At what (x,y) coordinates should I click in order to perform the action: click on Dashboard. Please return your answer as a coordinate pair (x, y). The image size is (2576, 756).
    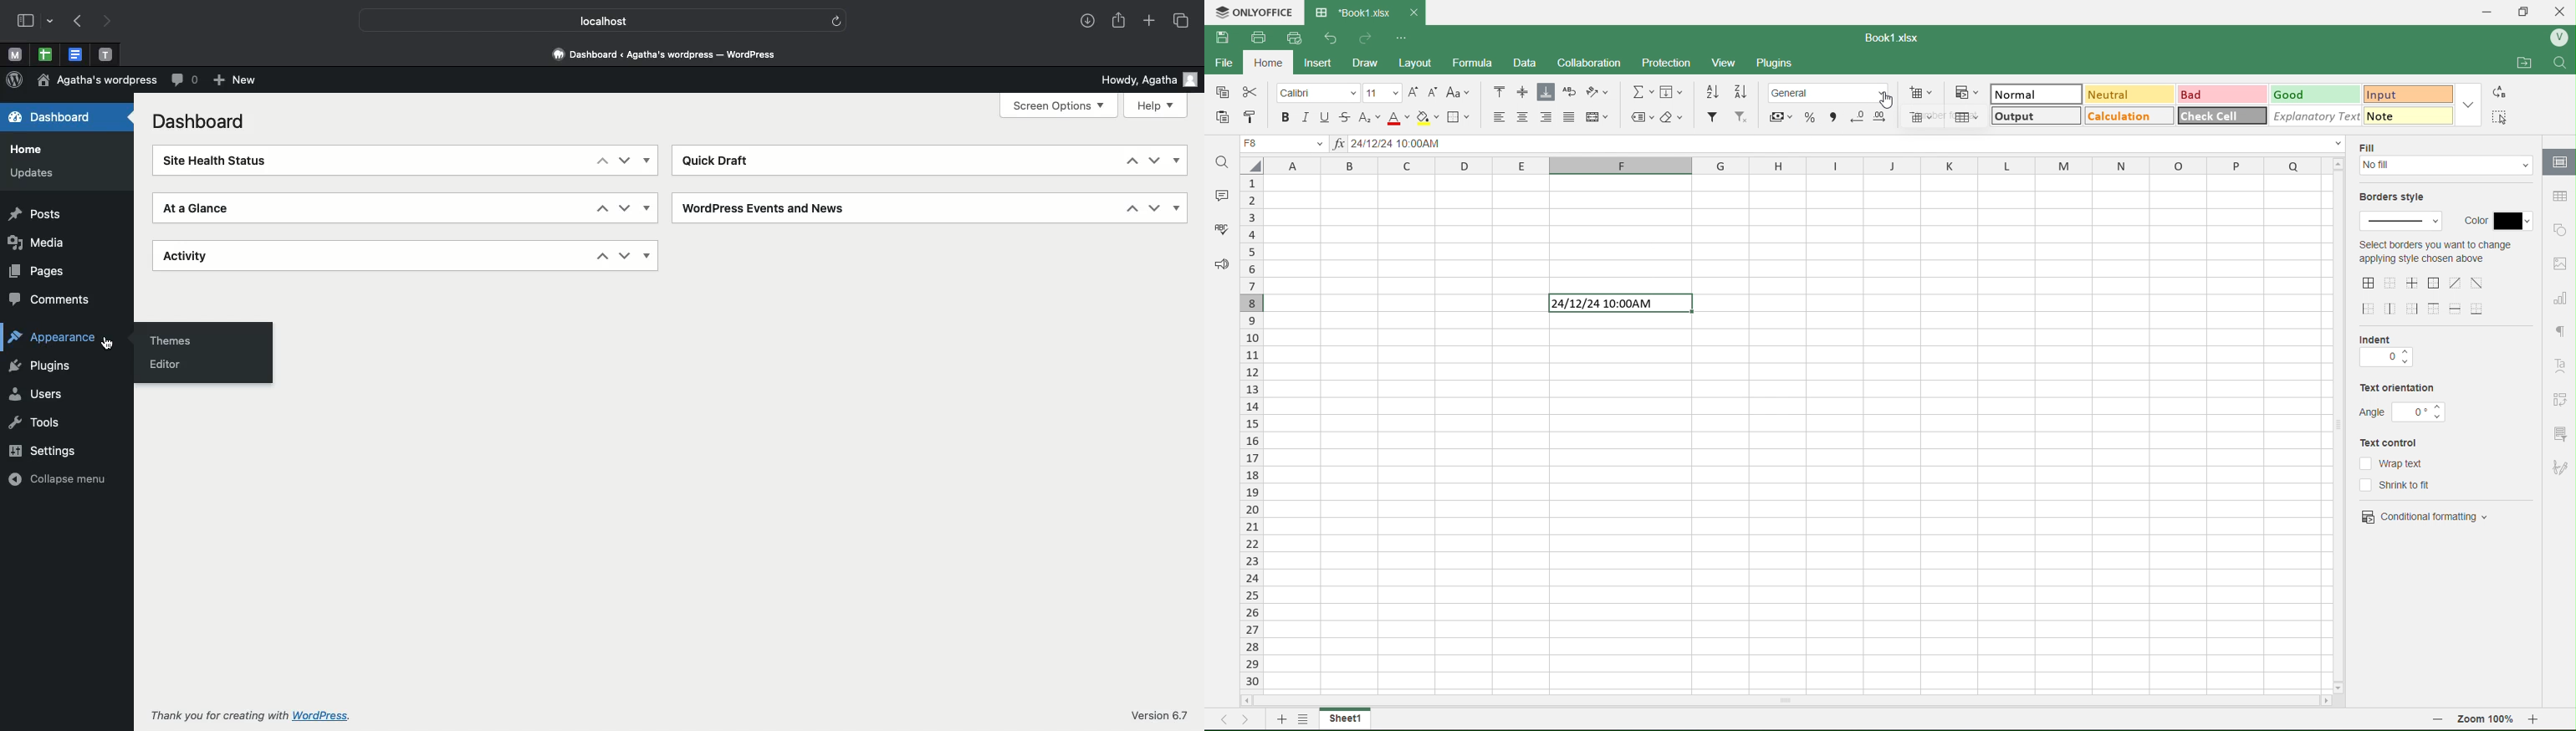
    Looking at the image, I should click on (202, 121).